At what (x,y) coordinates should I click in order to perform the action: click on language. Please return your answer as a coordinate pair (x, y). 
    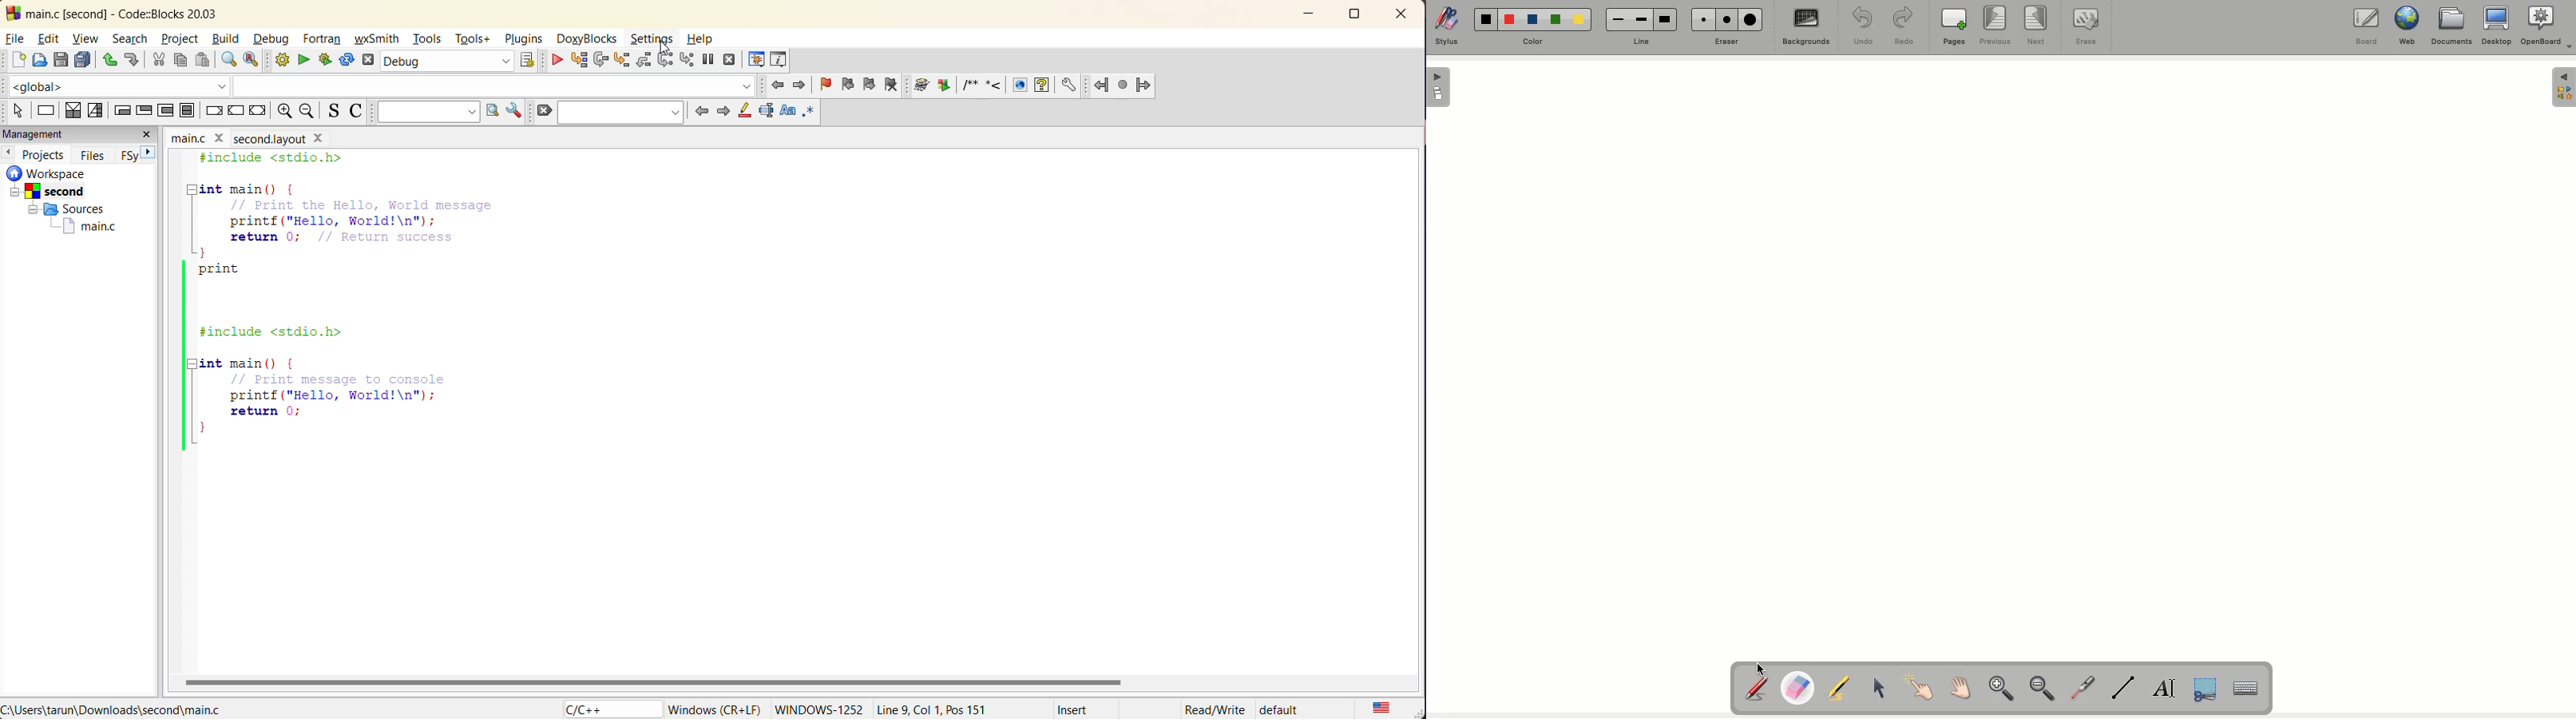
    Looking at the image, I should click on (608, 708).